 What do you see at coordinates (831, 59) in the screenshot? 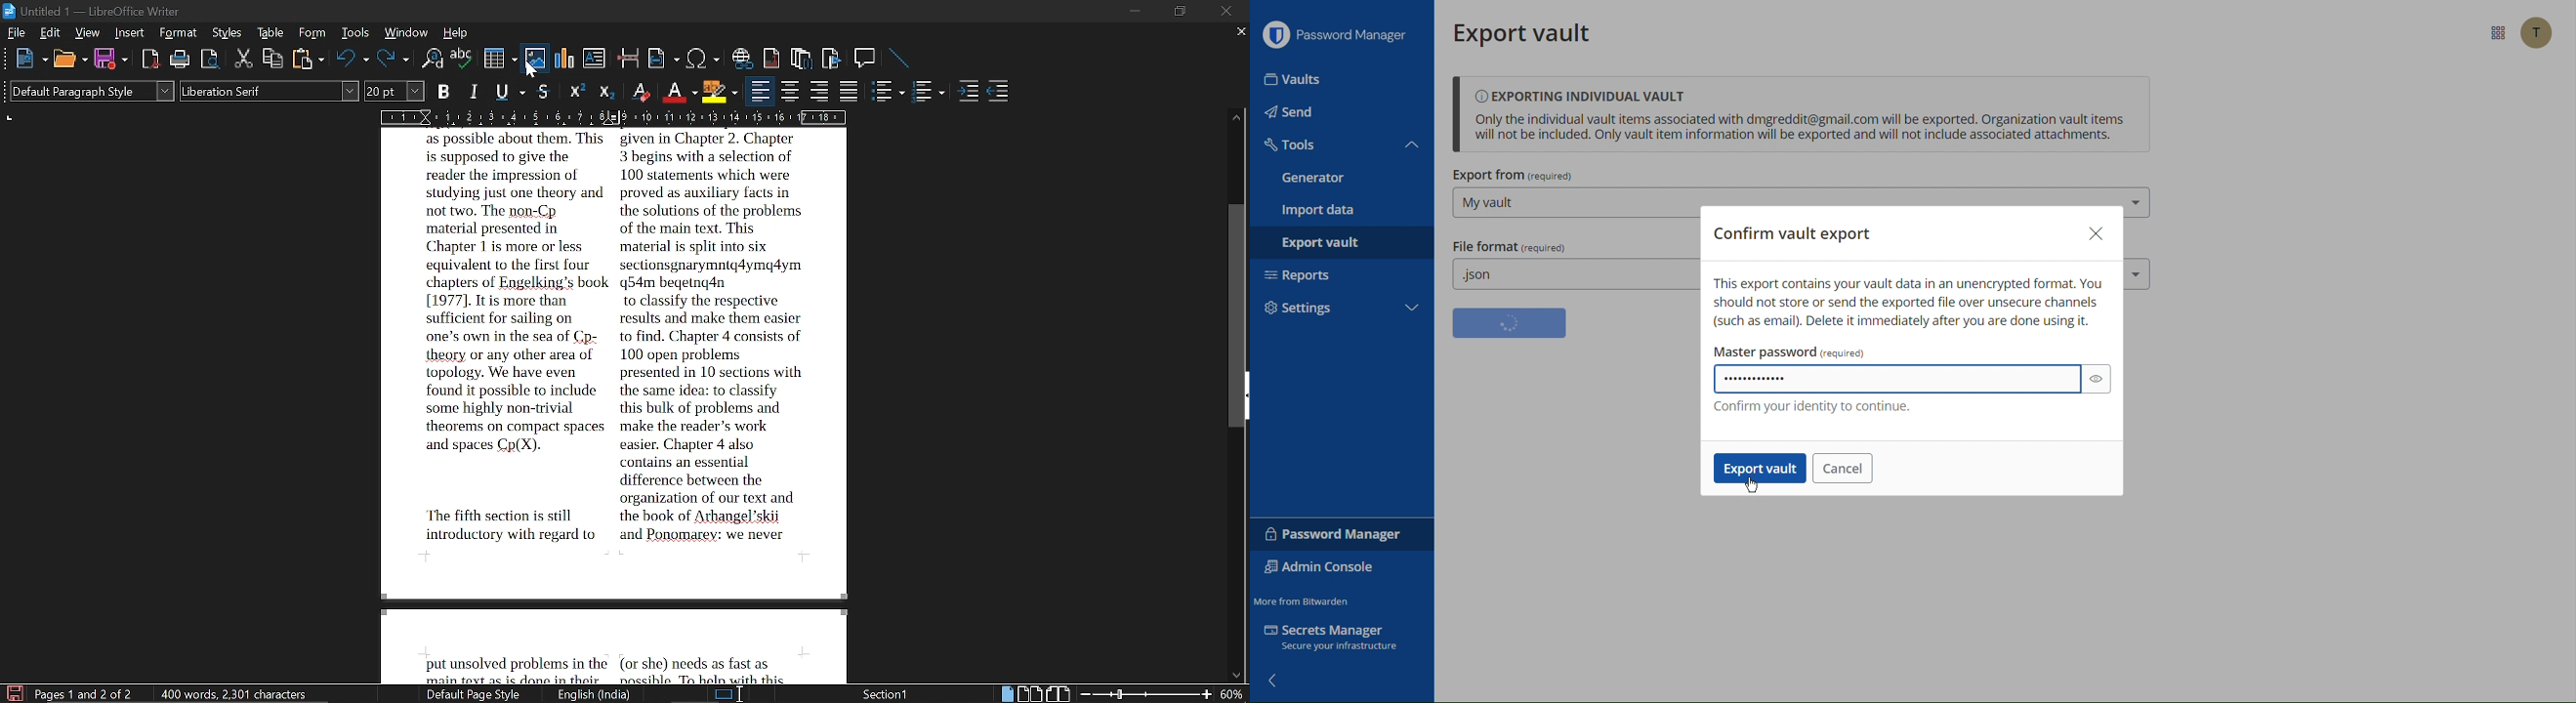
I see `insret bookmark` at bounding box center [831, 59].